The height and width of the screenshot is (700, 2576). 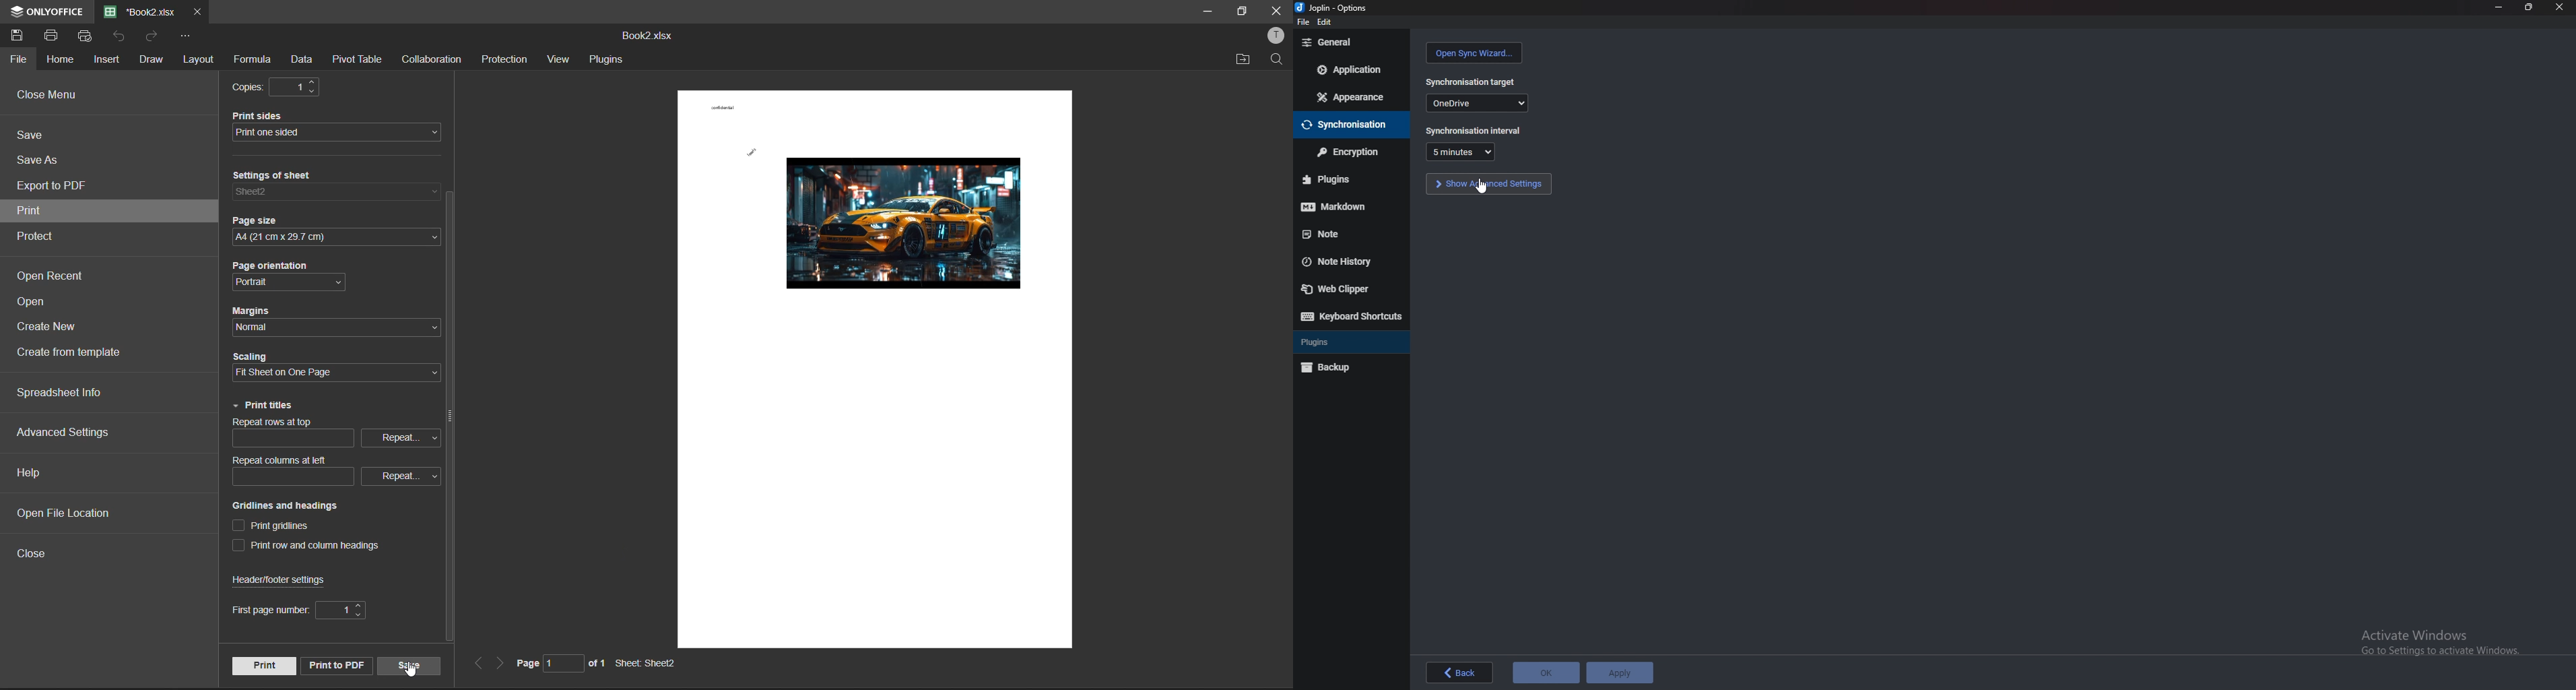 What do you see at coordinates (558, 61) in the screenshot?
I see `view` at bounding box center [558, 61].